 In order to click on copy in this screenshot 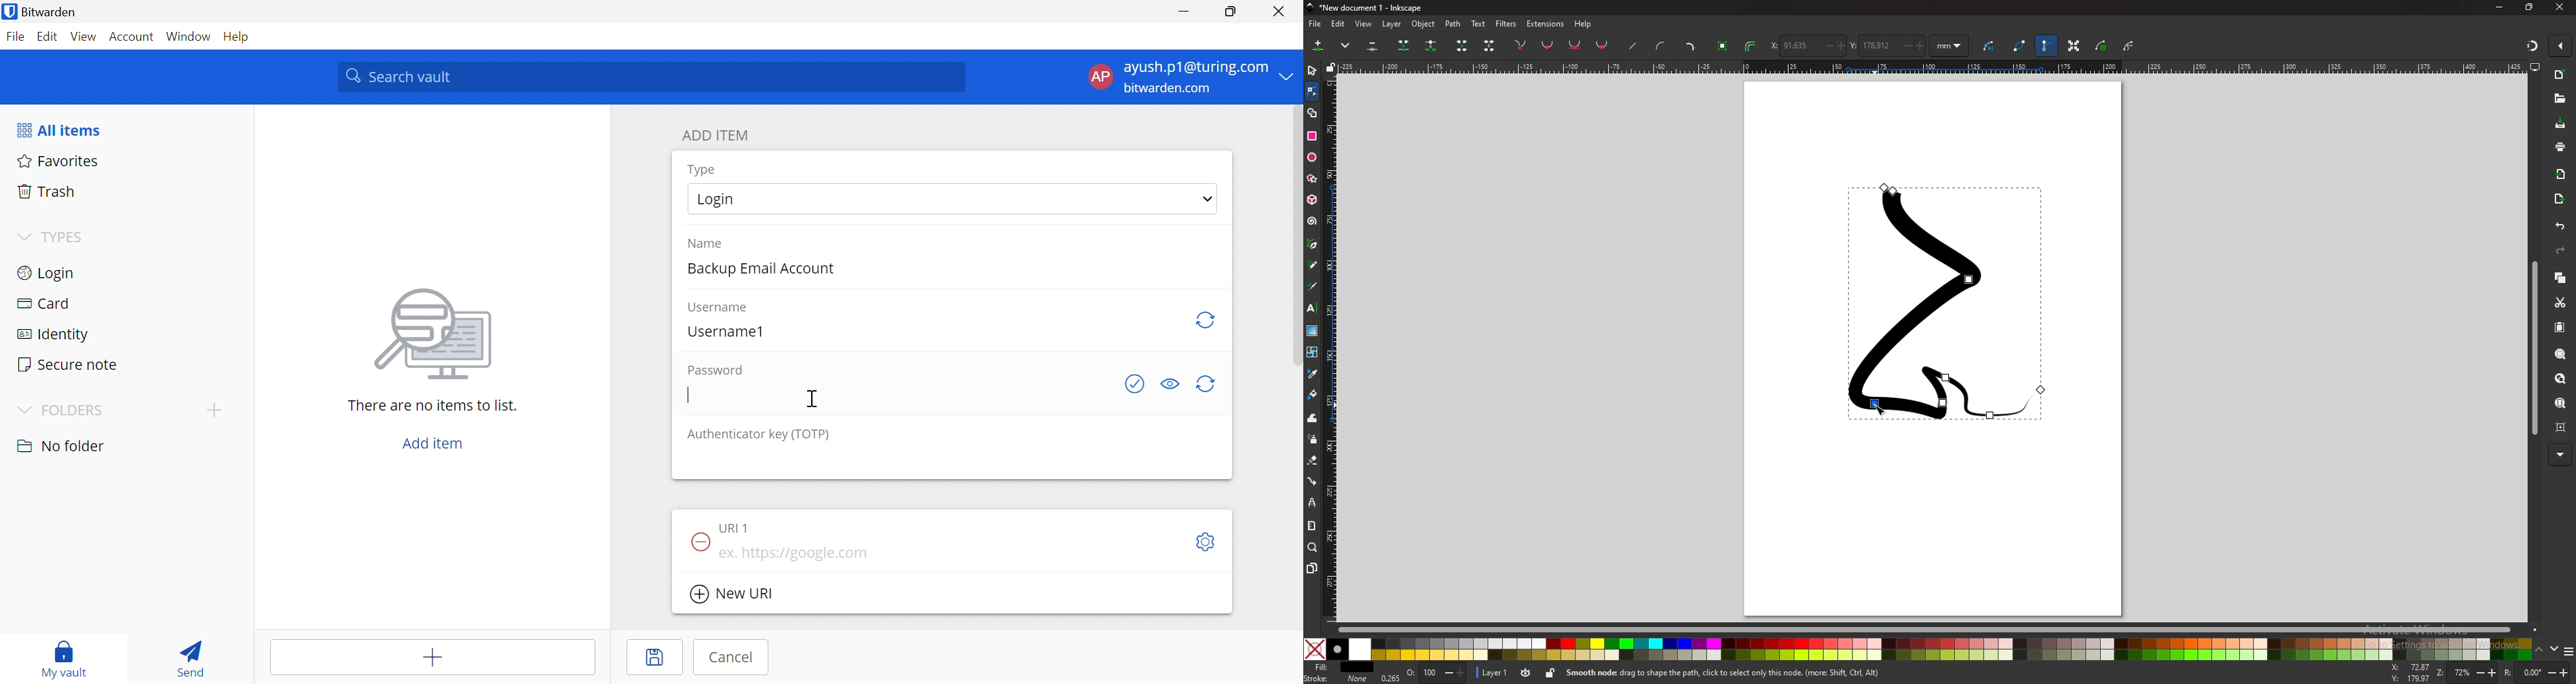, I will do `click(2561, 279)`.